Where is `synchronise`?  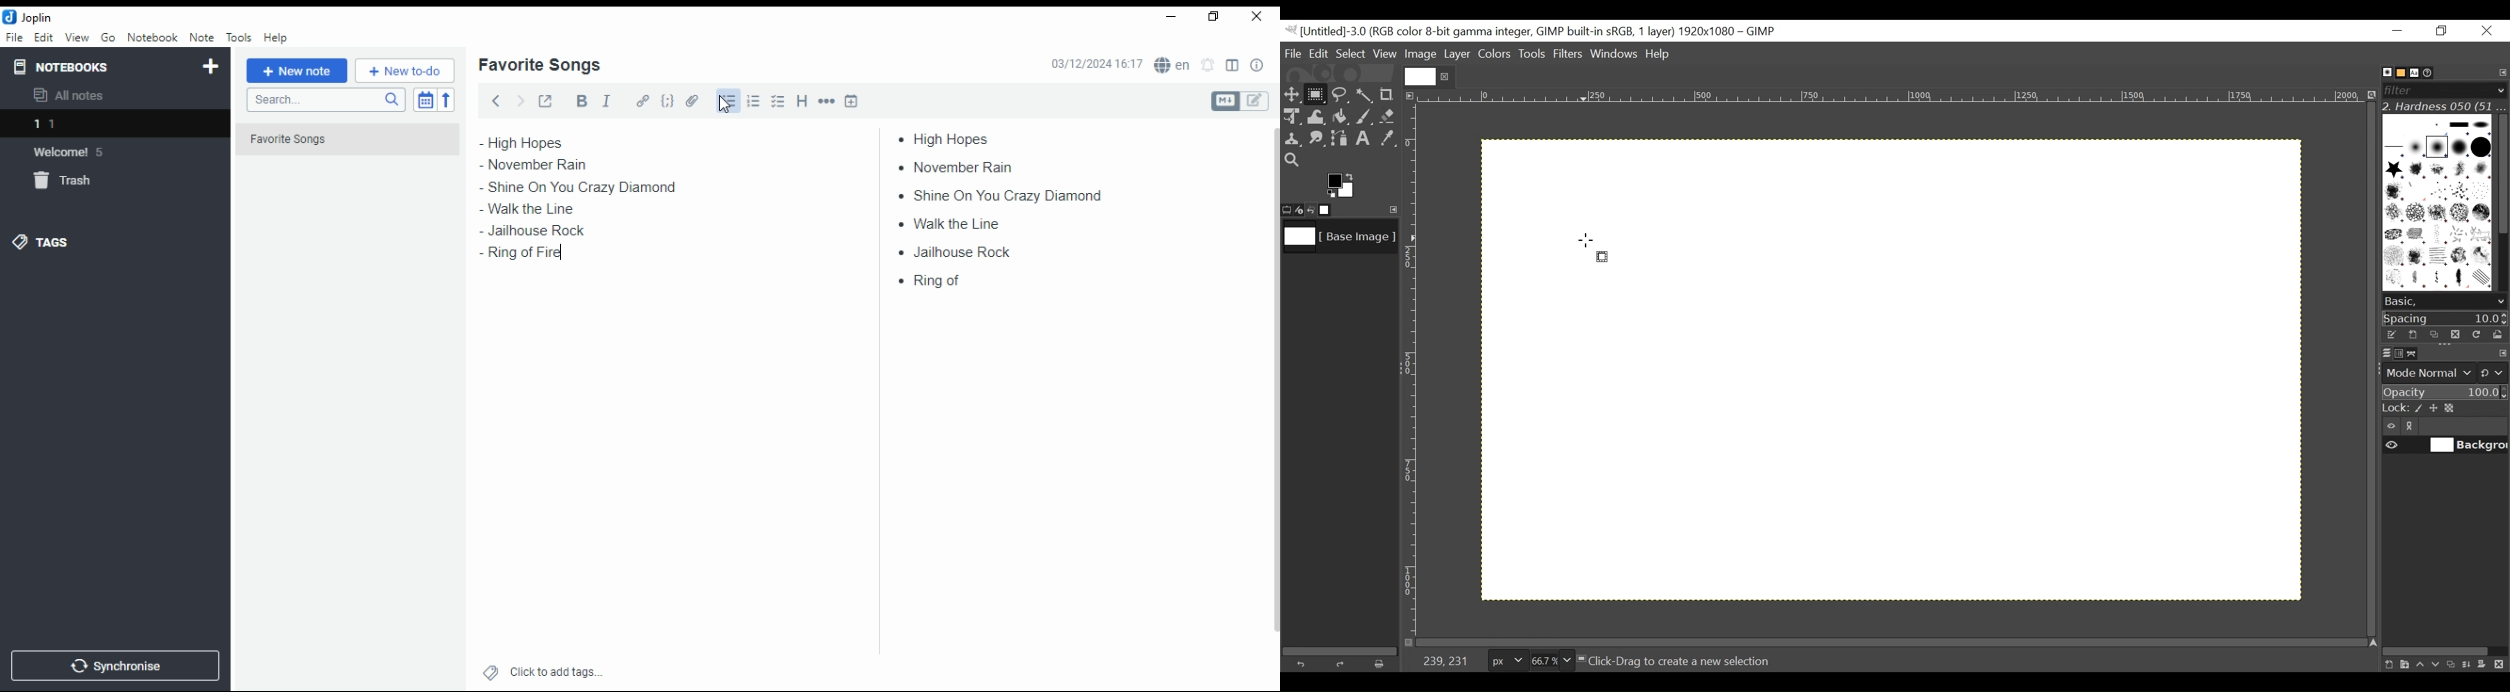
synchronise is located at coordinates (112, 665).